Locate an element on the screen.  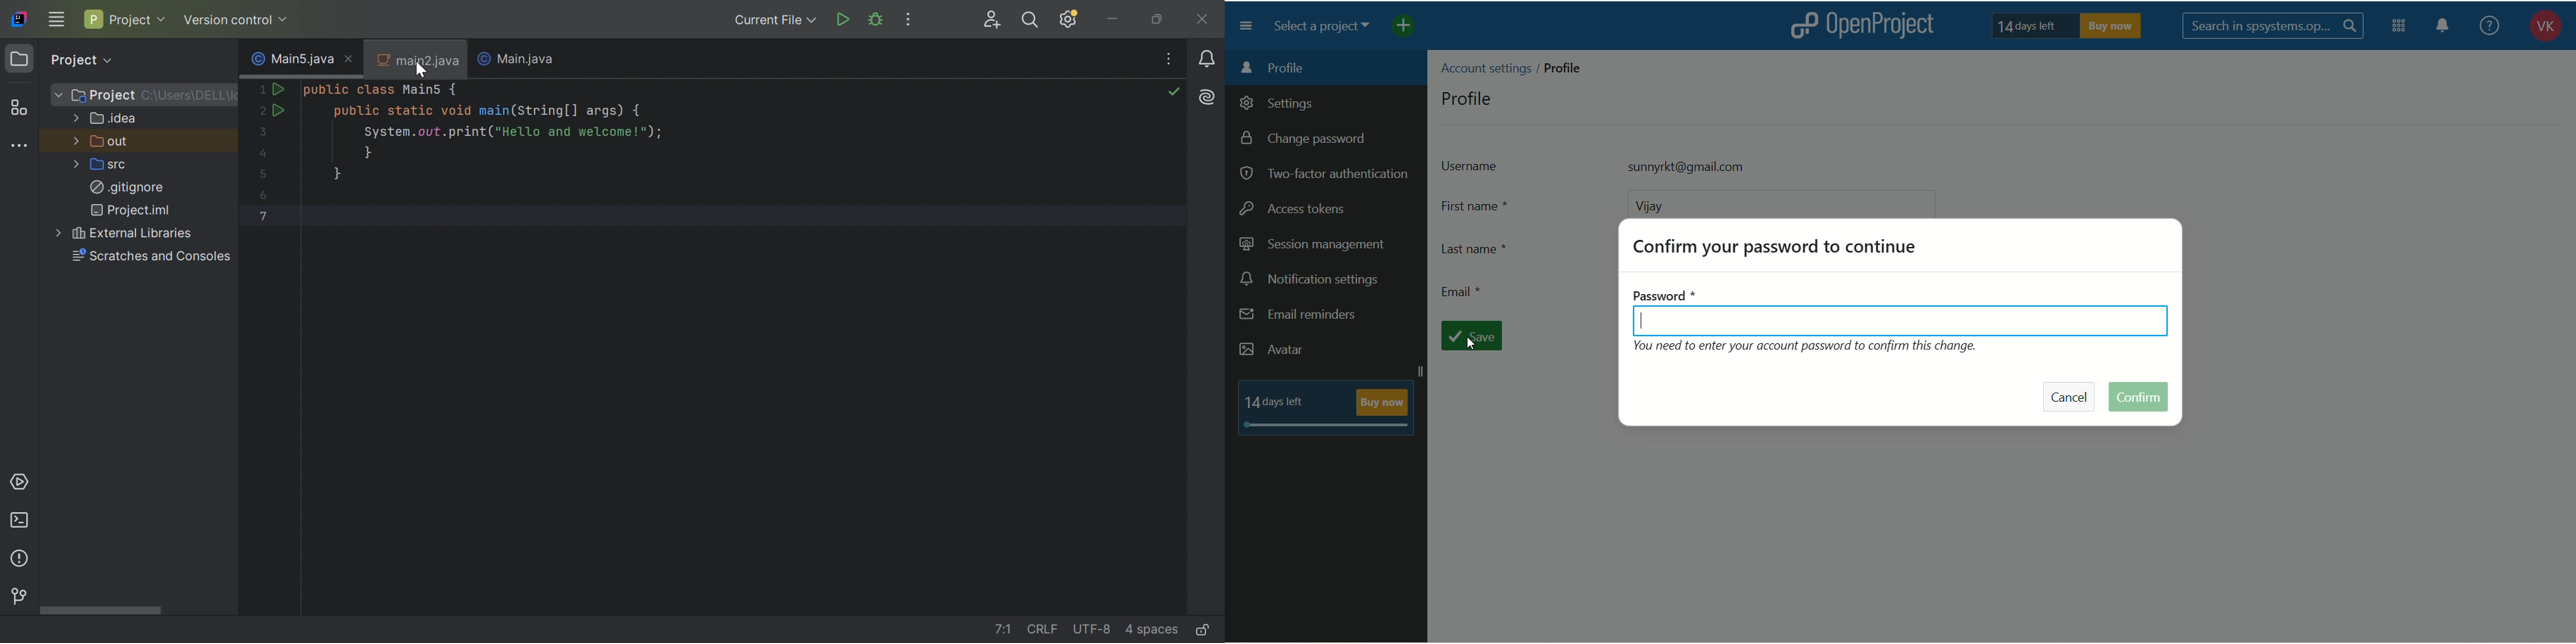
More Actions is located at coordinates (908, 18).